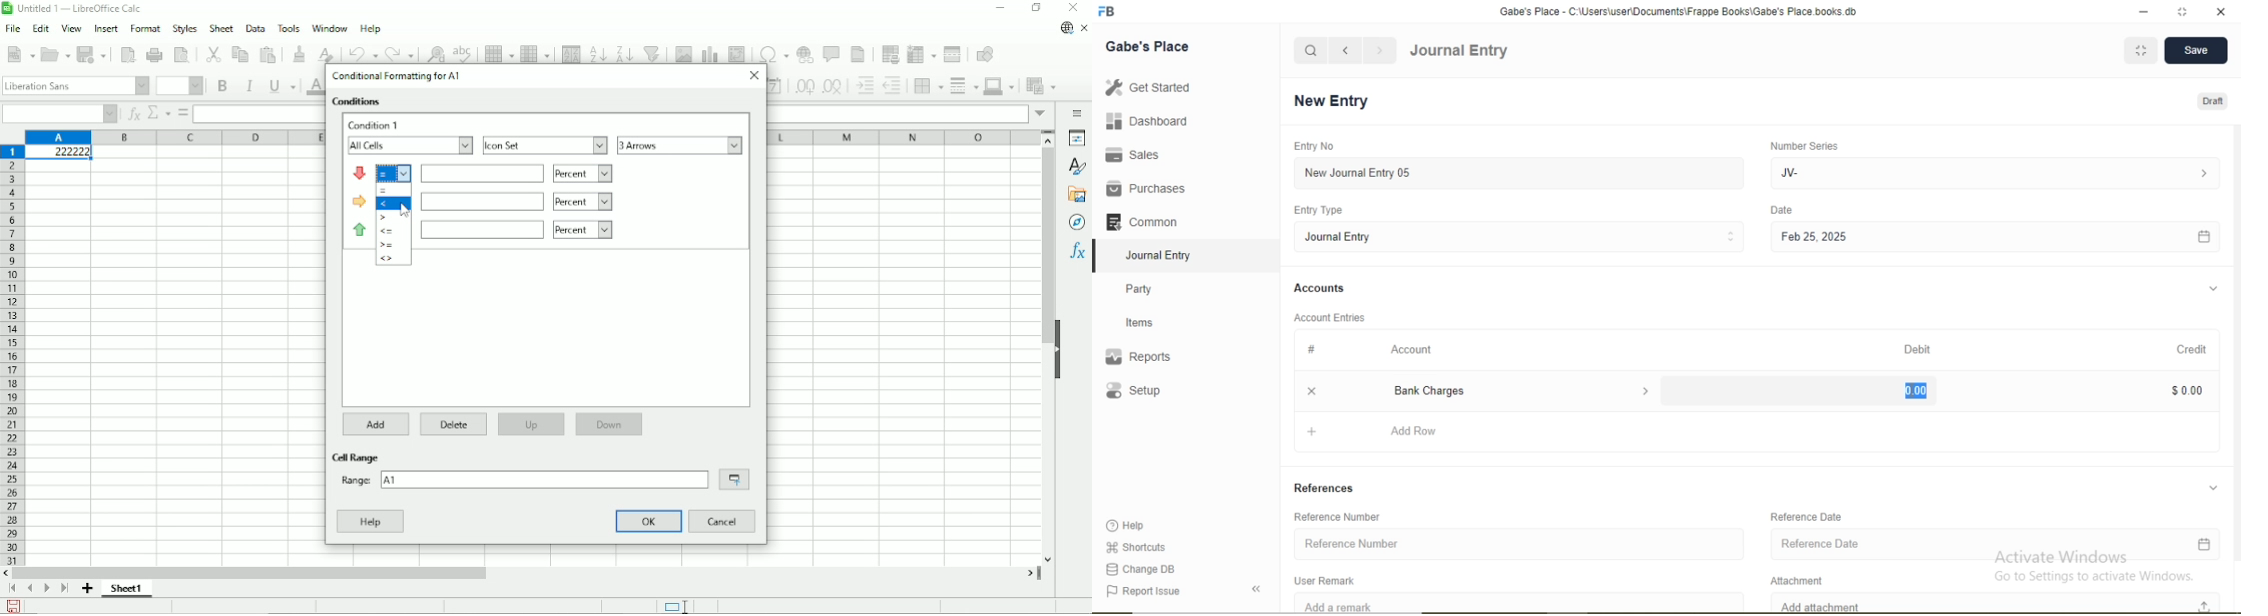 This screenshot has height=616, width=2268. I want to click on Draft, so click(2214, 102).